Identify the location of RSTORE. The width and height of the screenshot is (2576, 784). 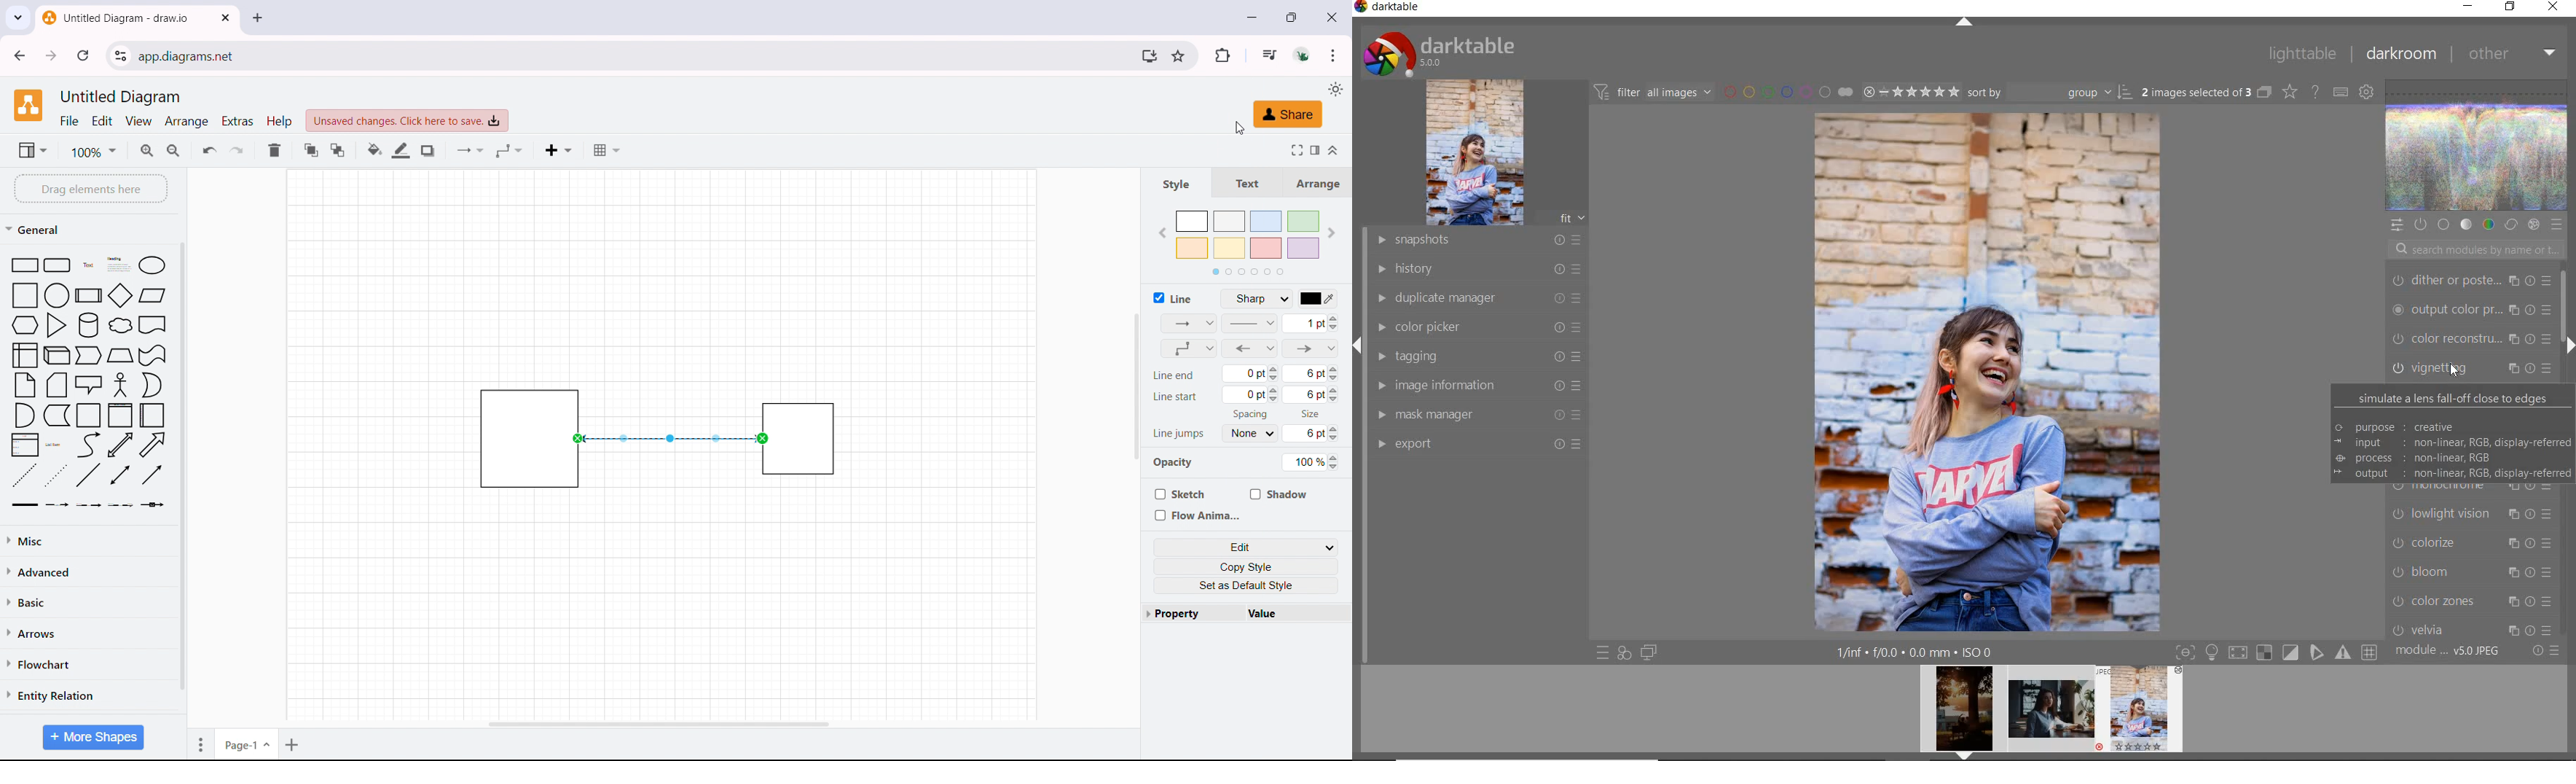
(2508, 7).